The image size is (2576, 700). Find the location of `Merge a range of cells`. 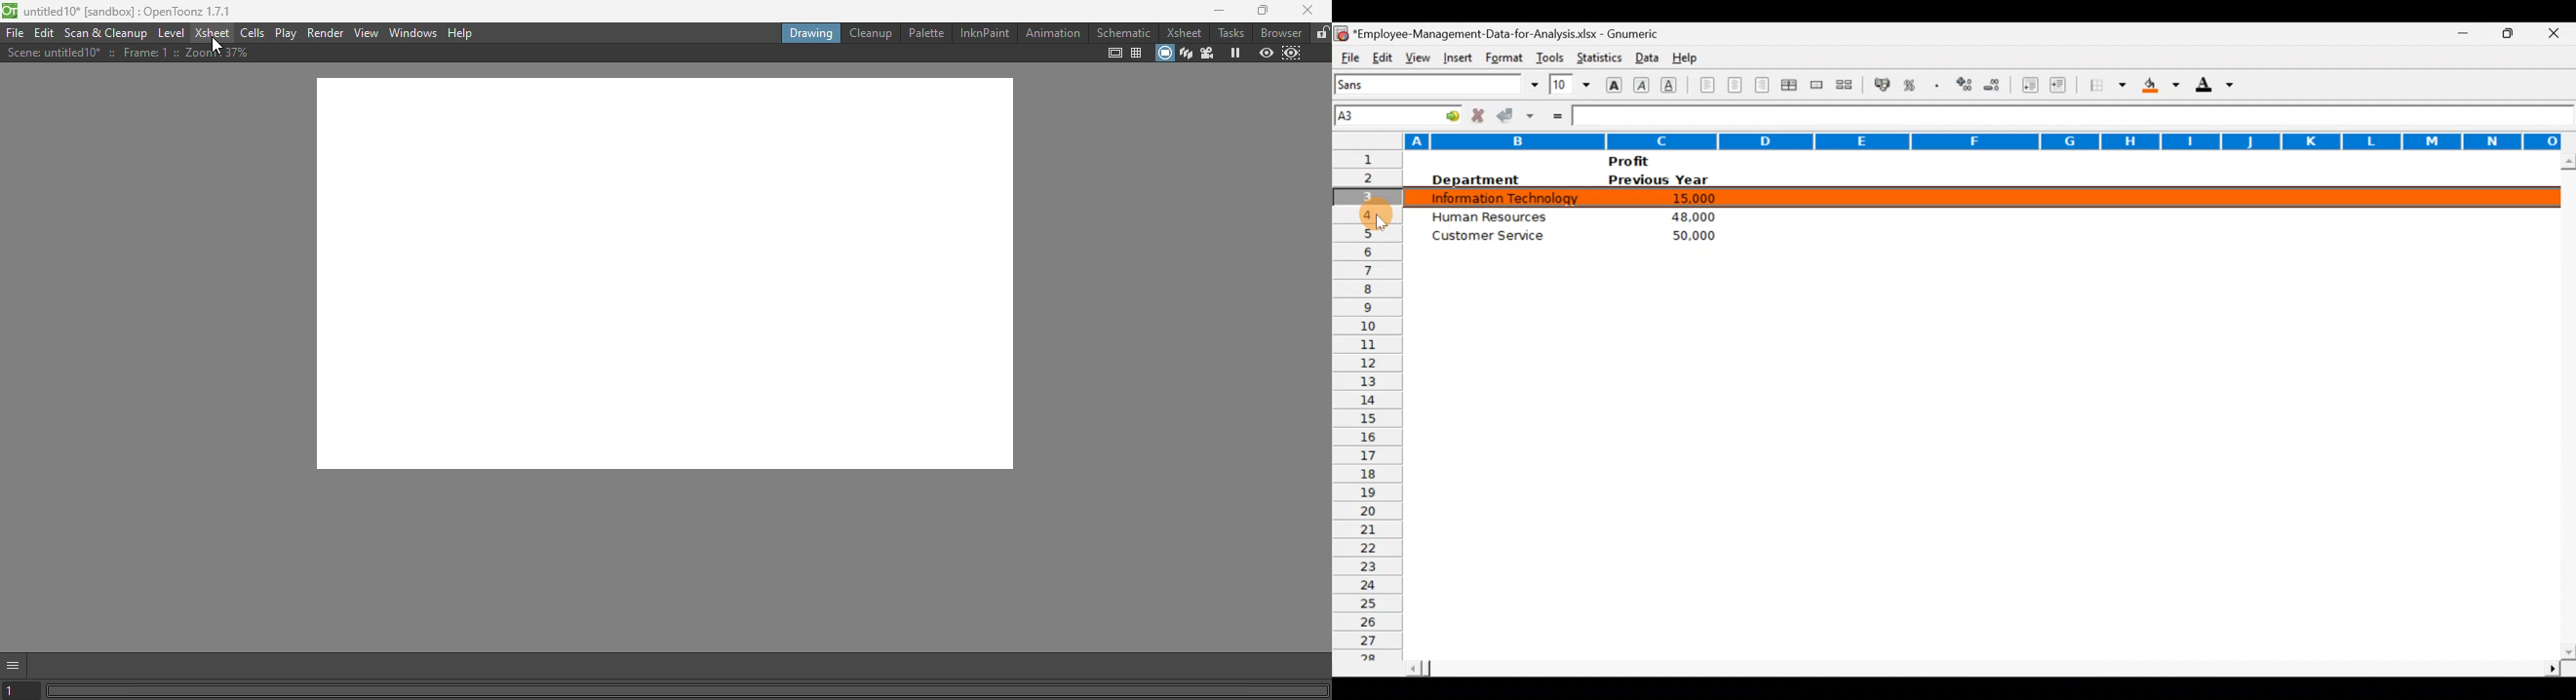

Merge a range of cells is located at coordinates (1815, 86).